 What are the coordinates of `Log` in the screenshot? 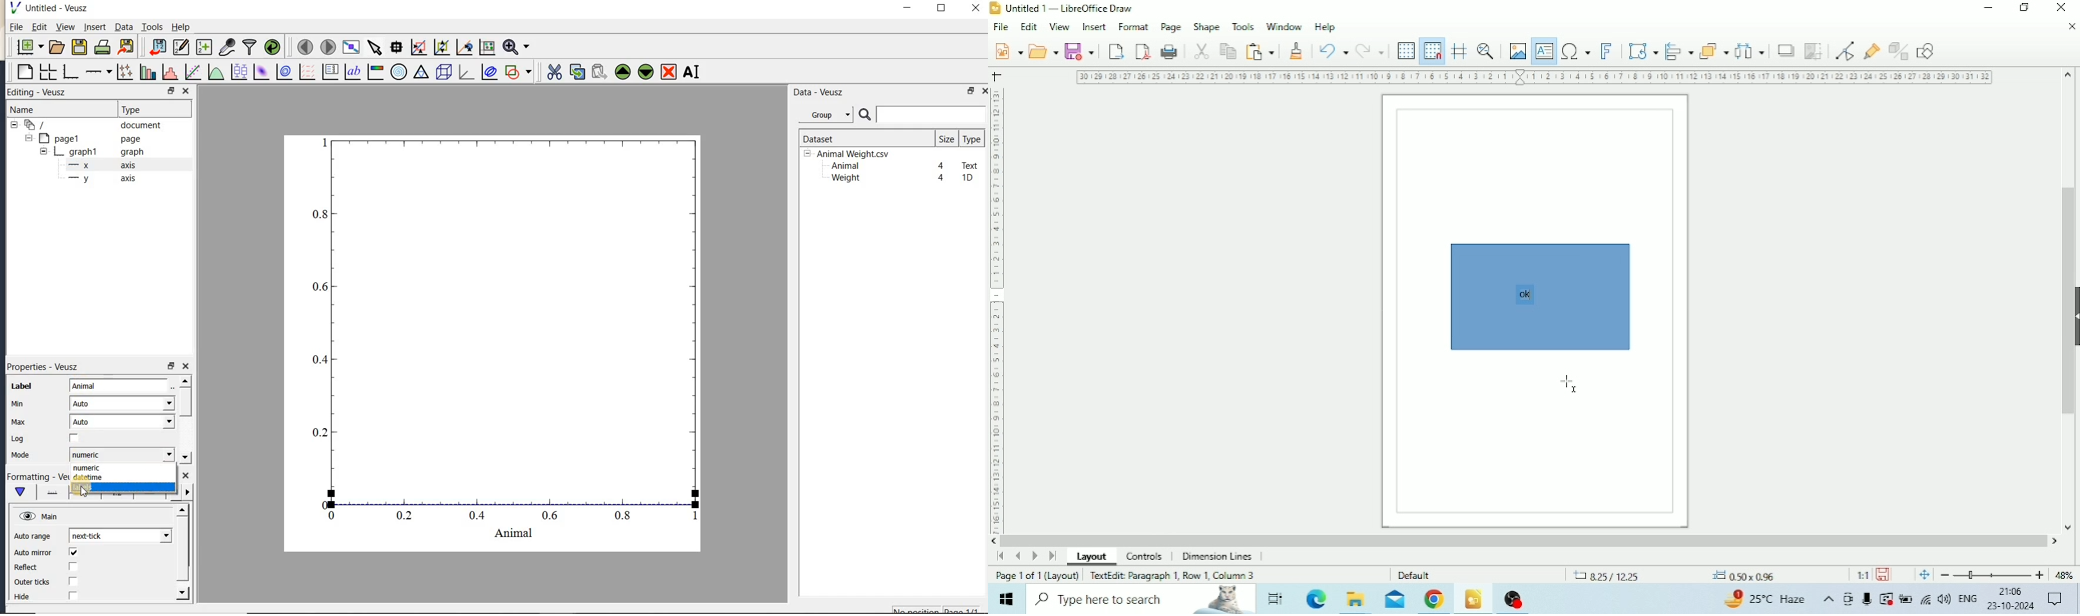 It's located at (18, 439).